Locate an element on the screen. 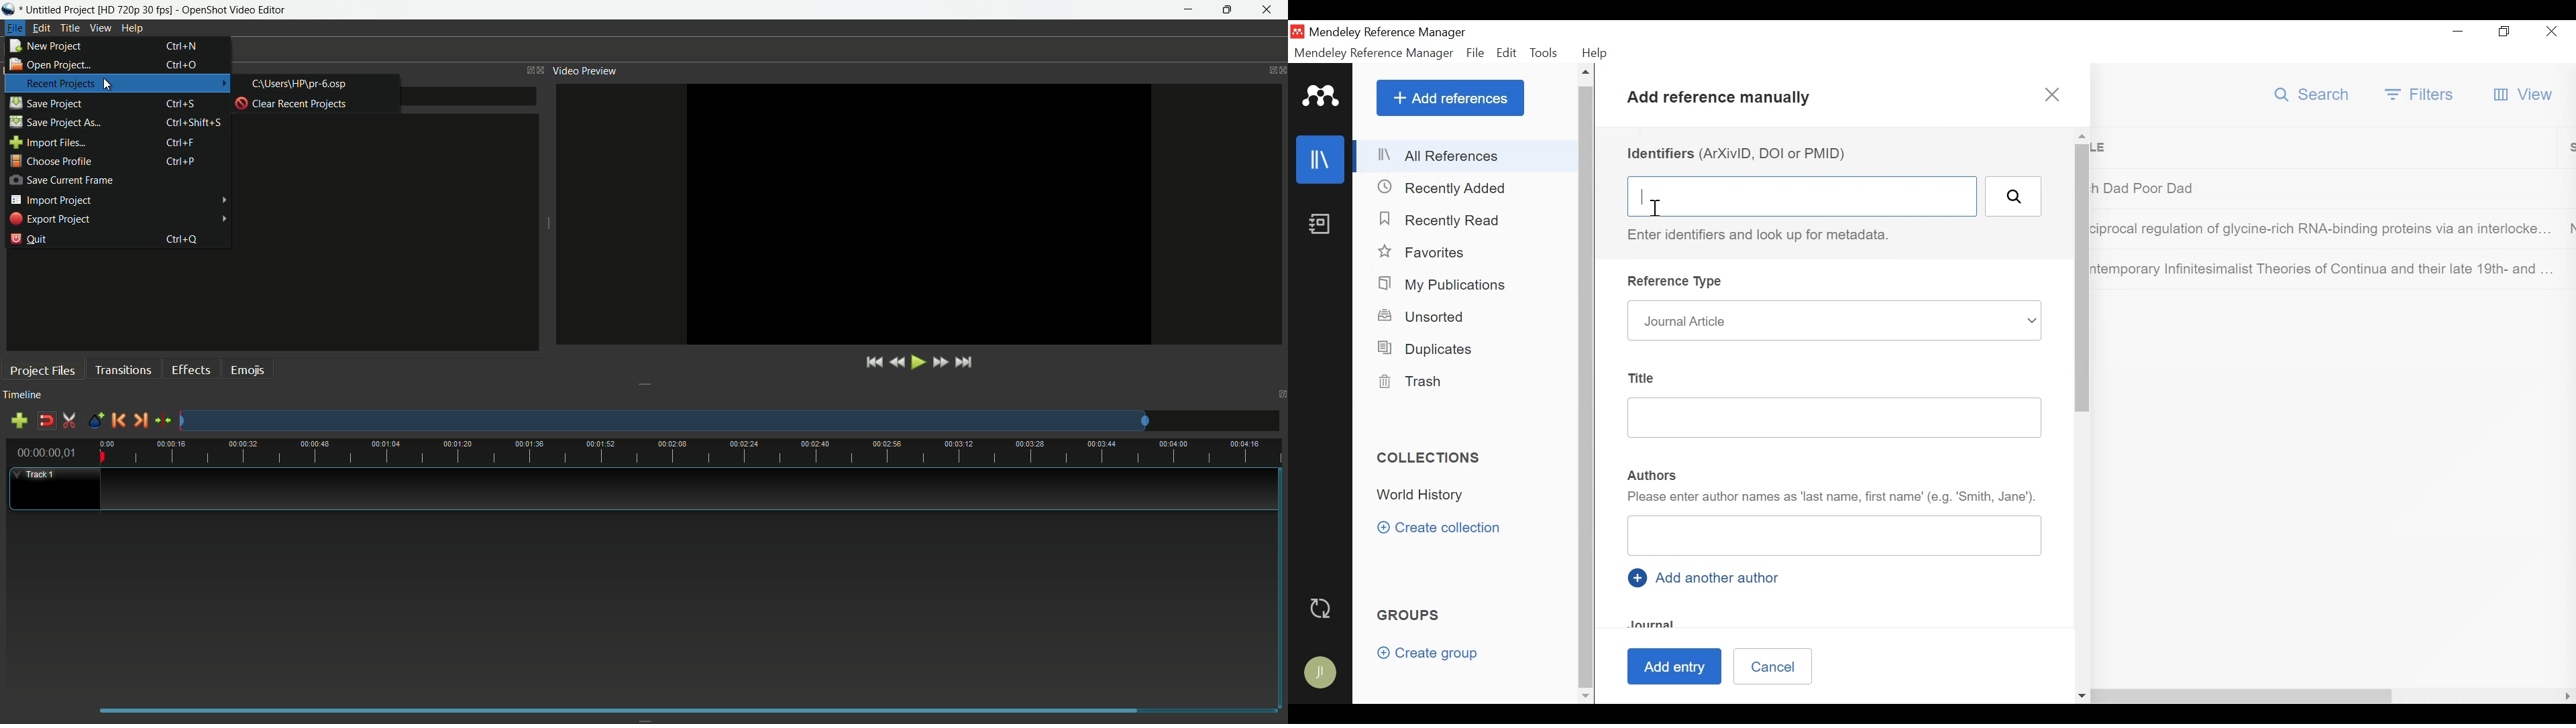 The width and height of the screenshot is (2576, 728). cursor is located at coordinates (1661, 210).